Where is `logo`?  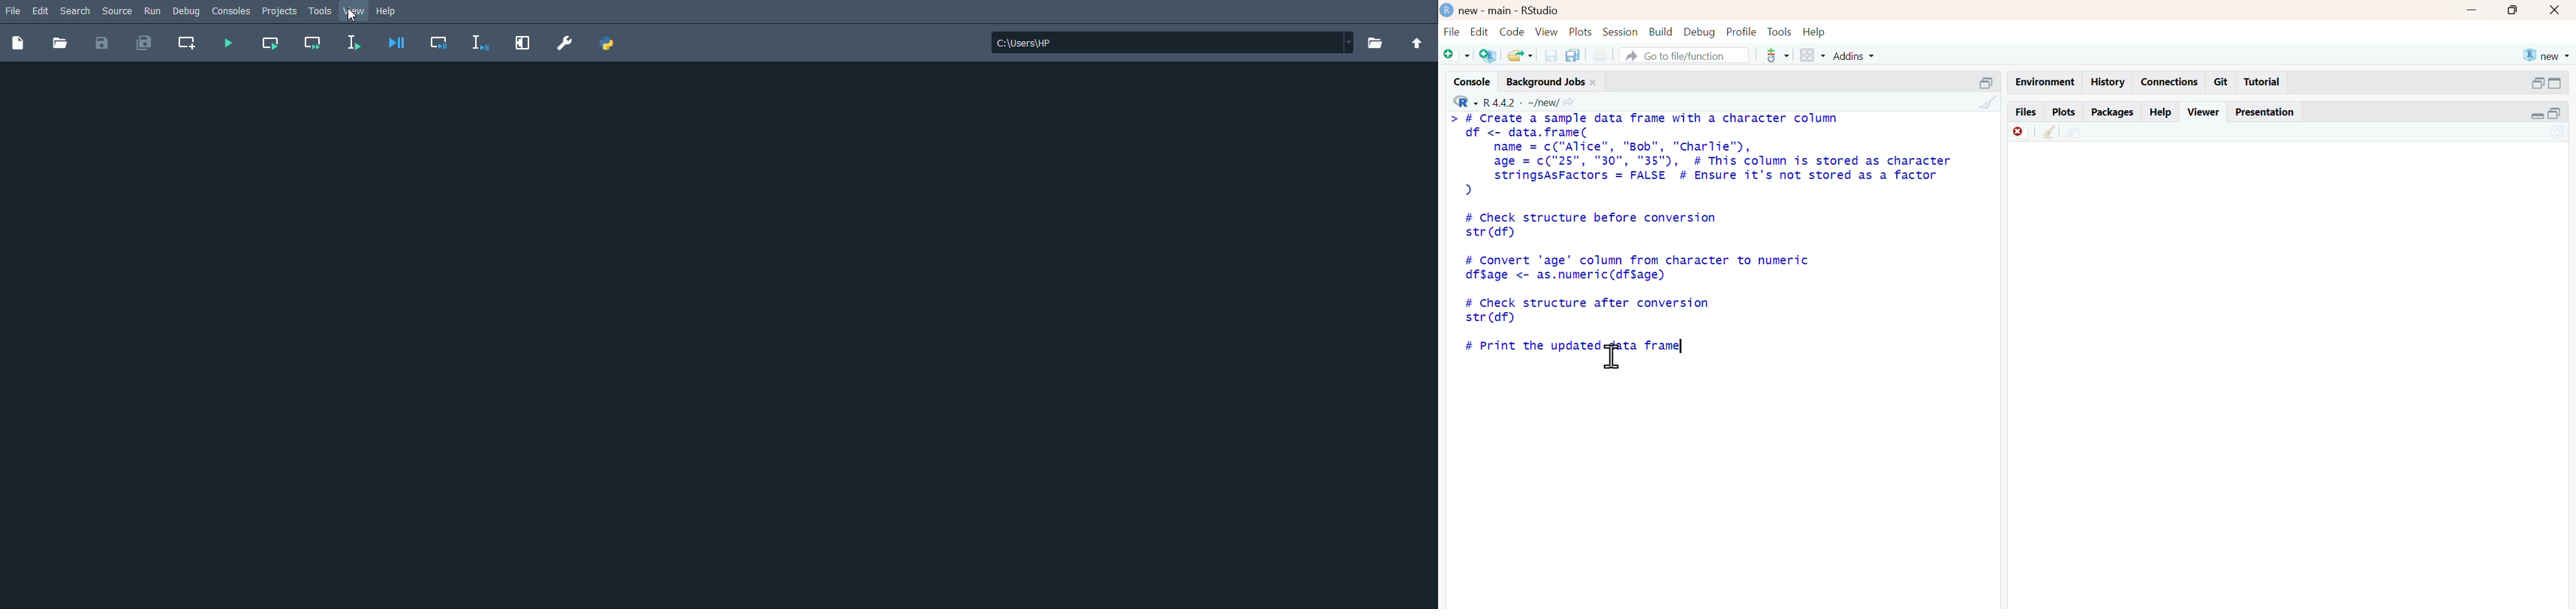
logo is located at coordinates (1448, 9).